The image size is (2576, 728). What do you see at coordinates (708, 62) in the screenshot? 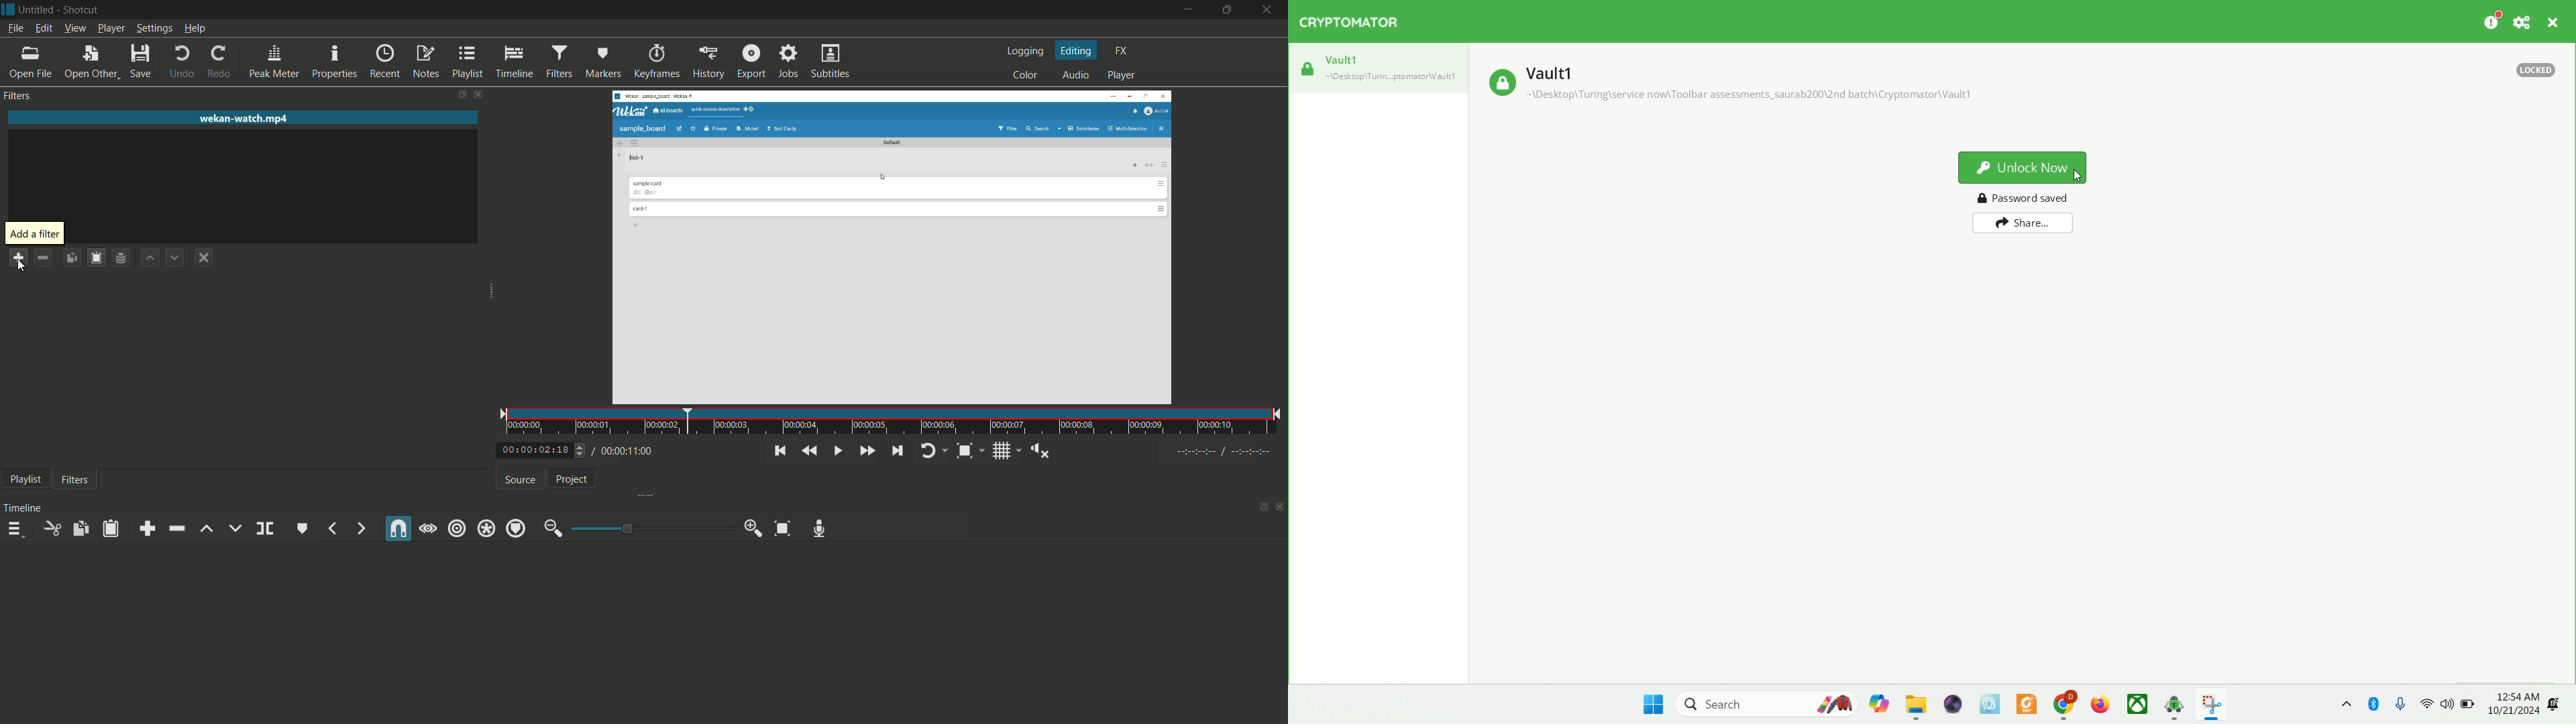
I see `history` at bounding box center [708, 62].